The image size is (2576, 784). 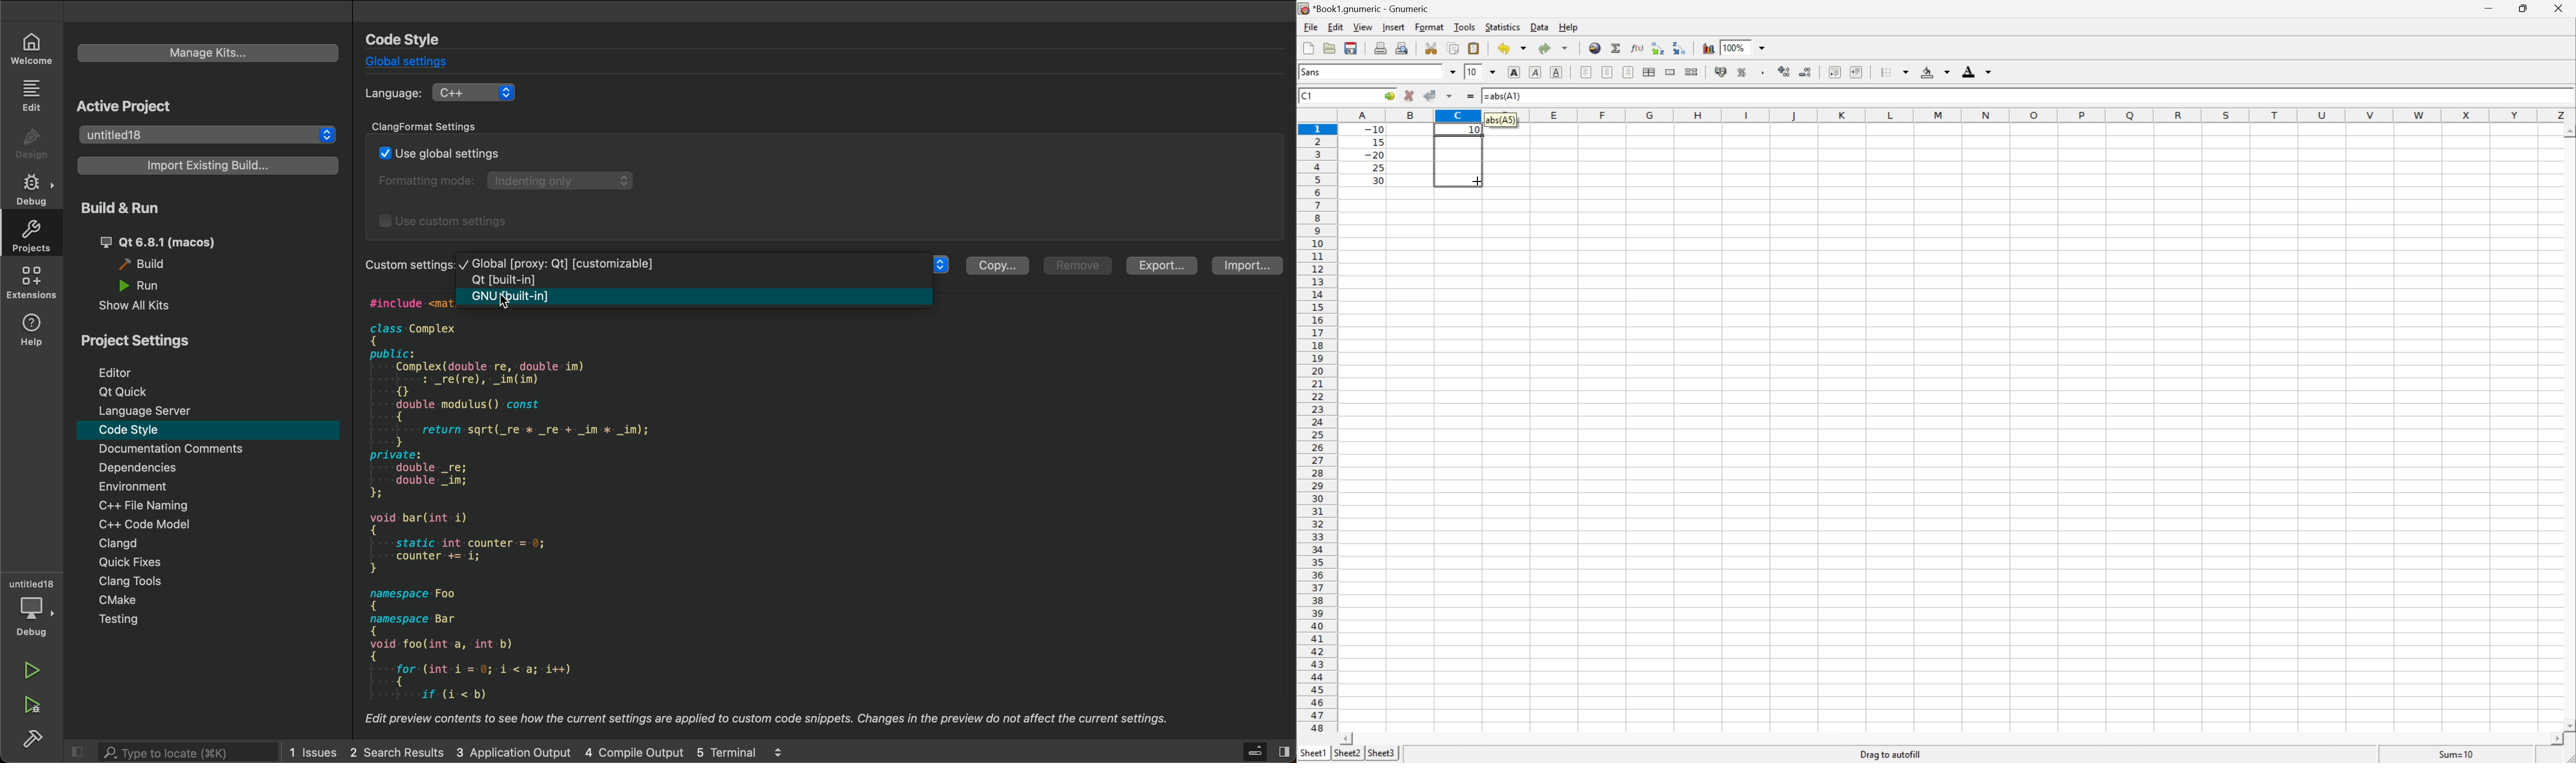 What do you see at coordinates (1336, 26) in the screenshot?
I see `Edit` at bounding box center [1336, 26].